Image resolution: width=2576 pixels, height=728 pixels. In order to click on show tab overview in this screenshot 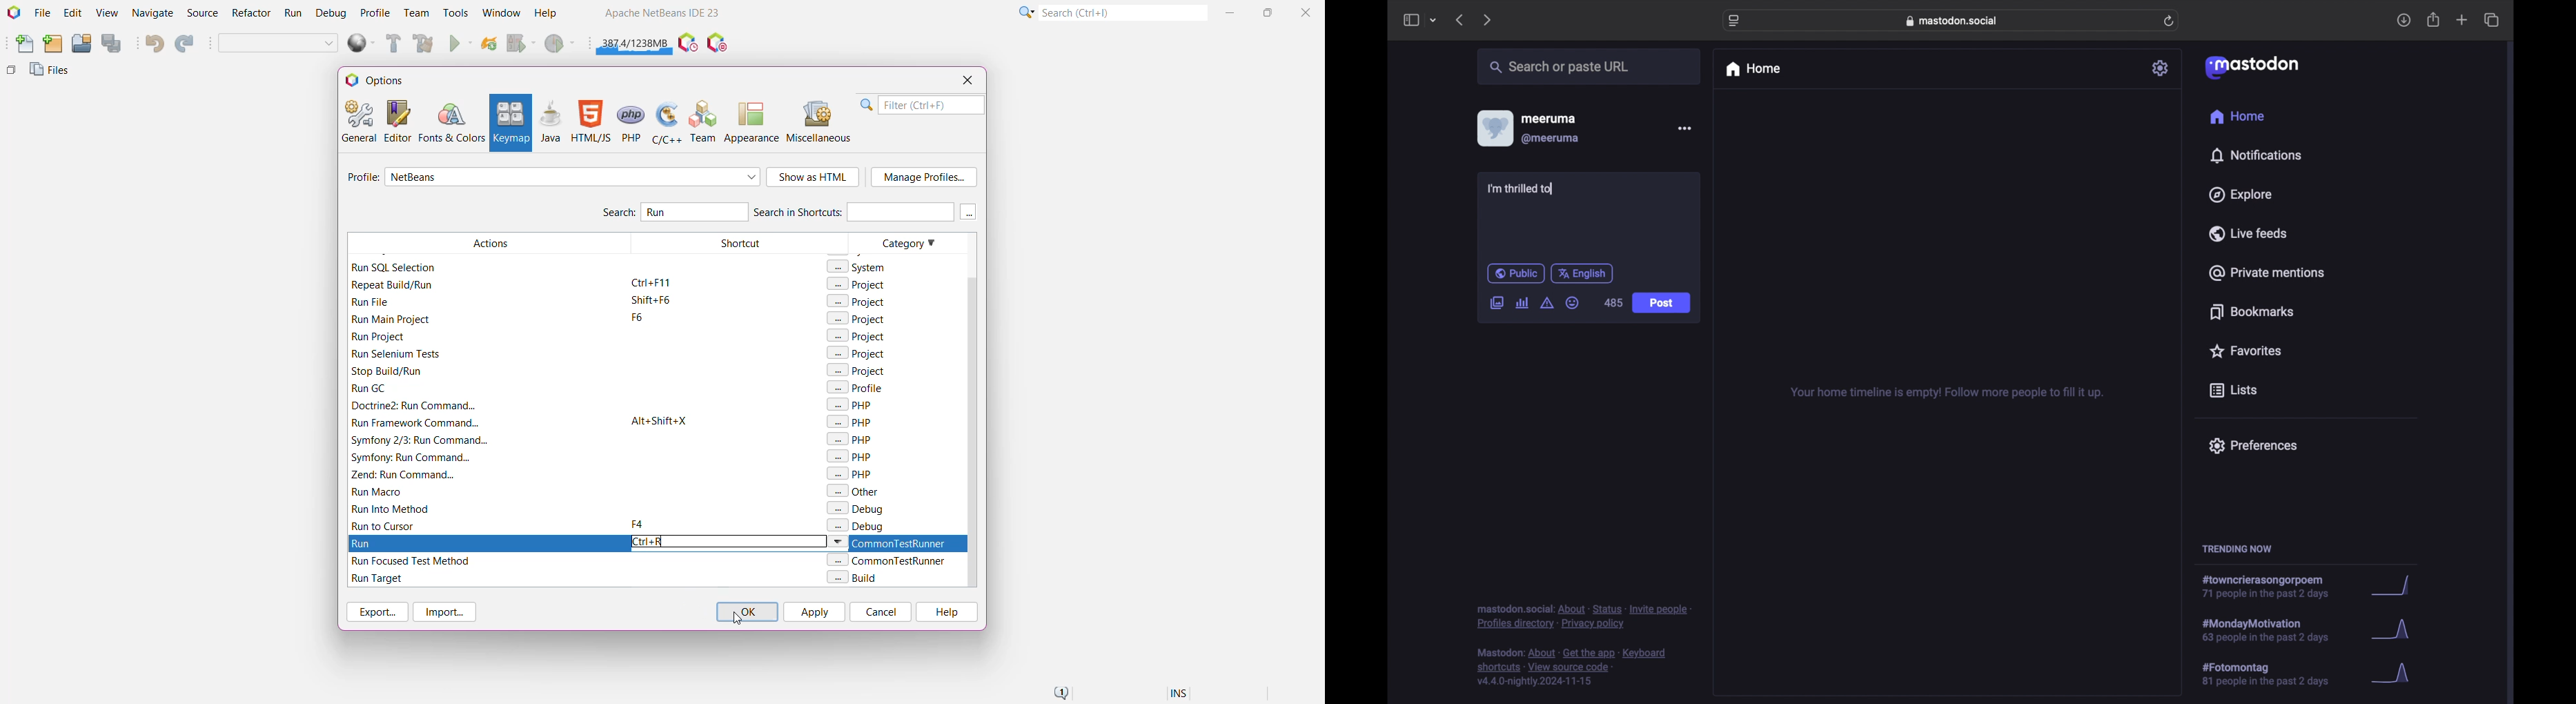, I will do `click(2493, 20)`.